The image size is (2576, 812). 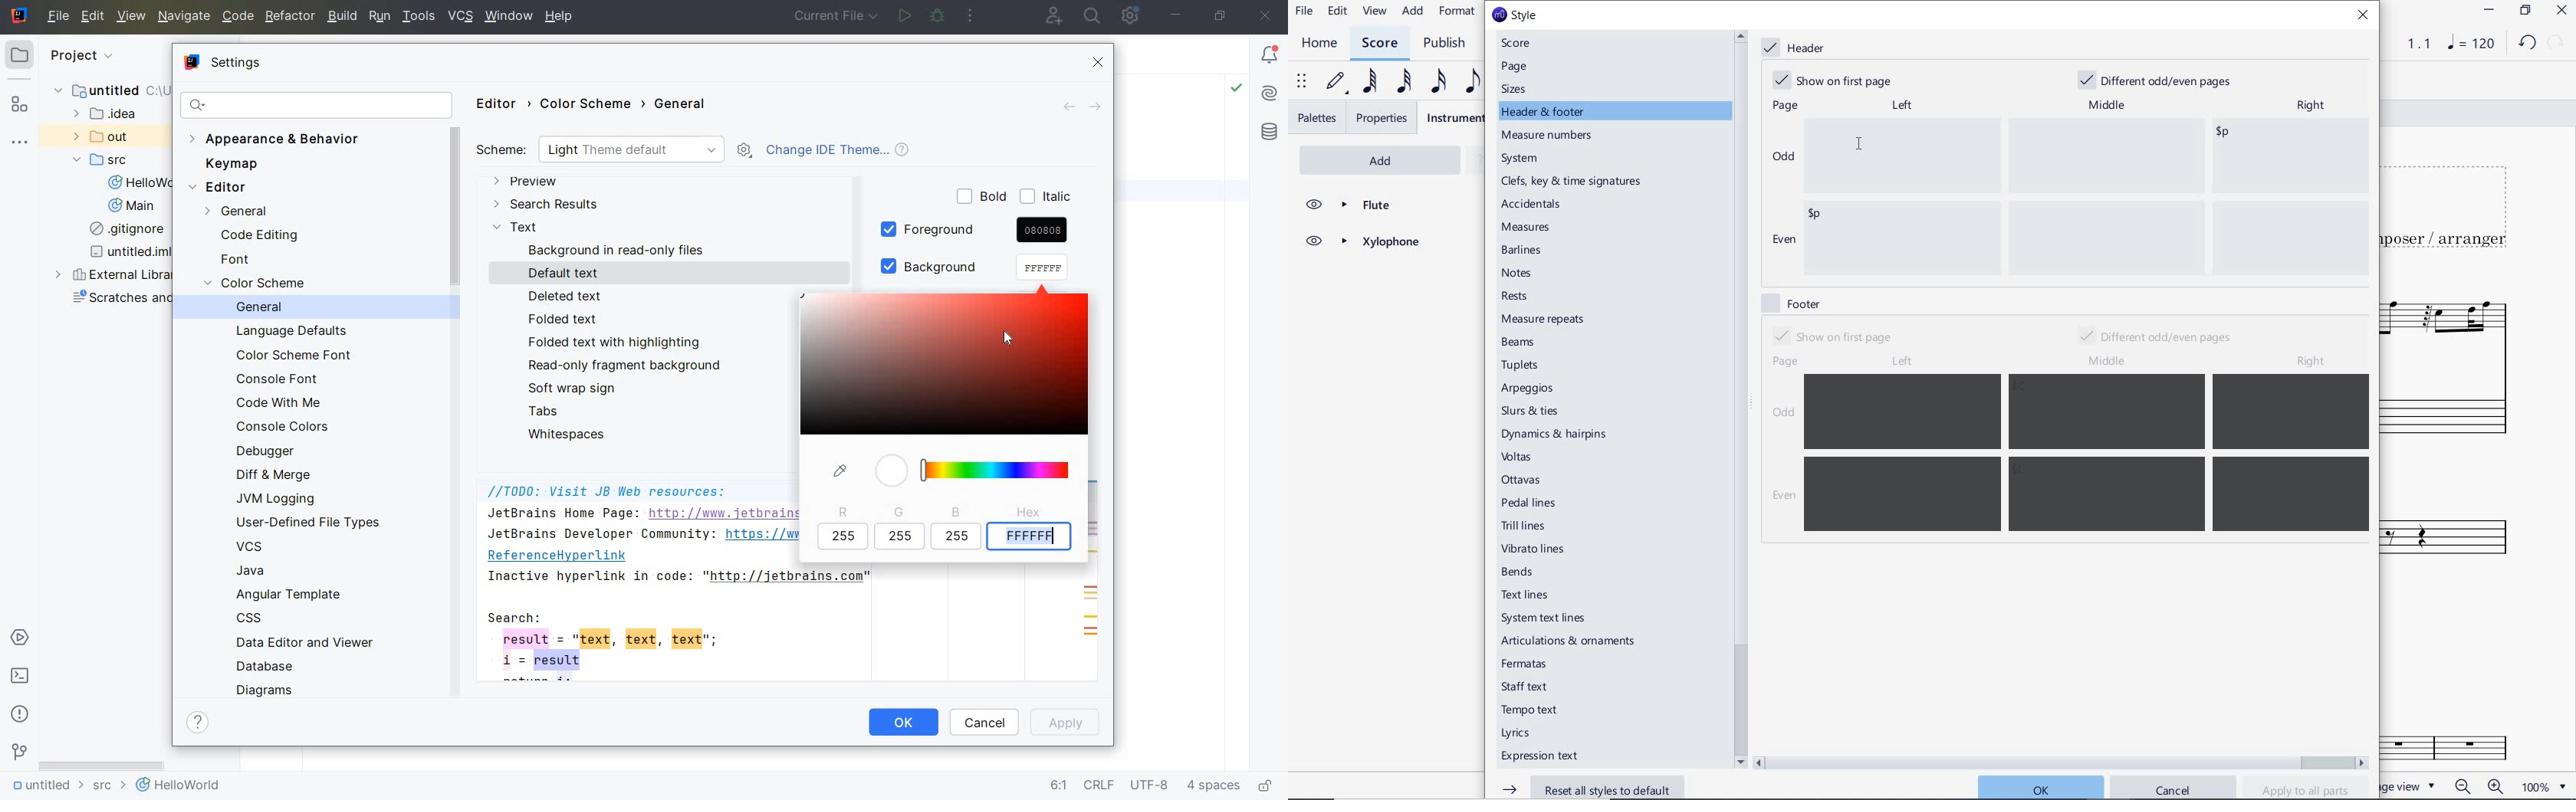 What do you see at coordinates (1528, 389) in the screenshot?
I see `arpeggios` at bounding box center [1528, 389].